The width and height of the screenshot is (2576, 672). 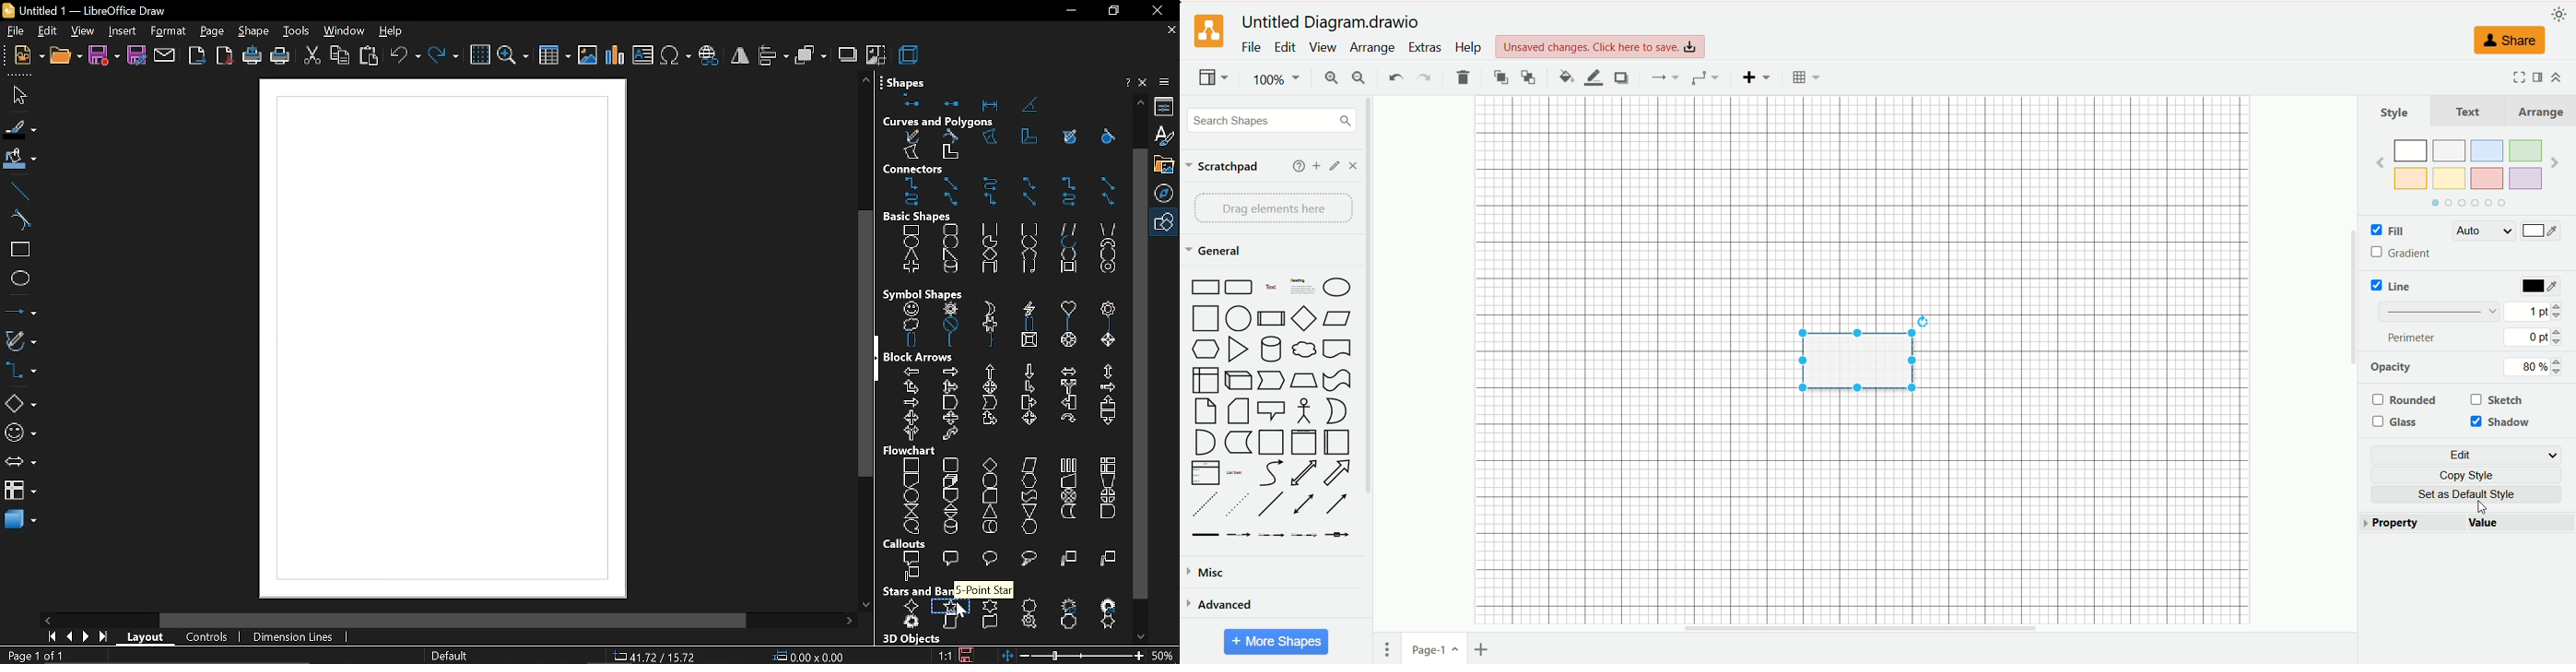 I want to click on open, so click(x=65, y=56).